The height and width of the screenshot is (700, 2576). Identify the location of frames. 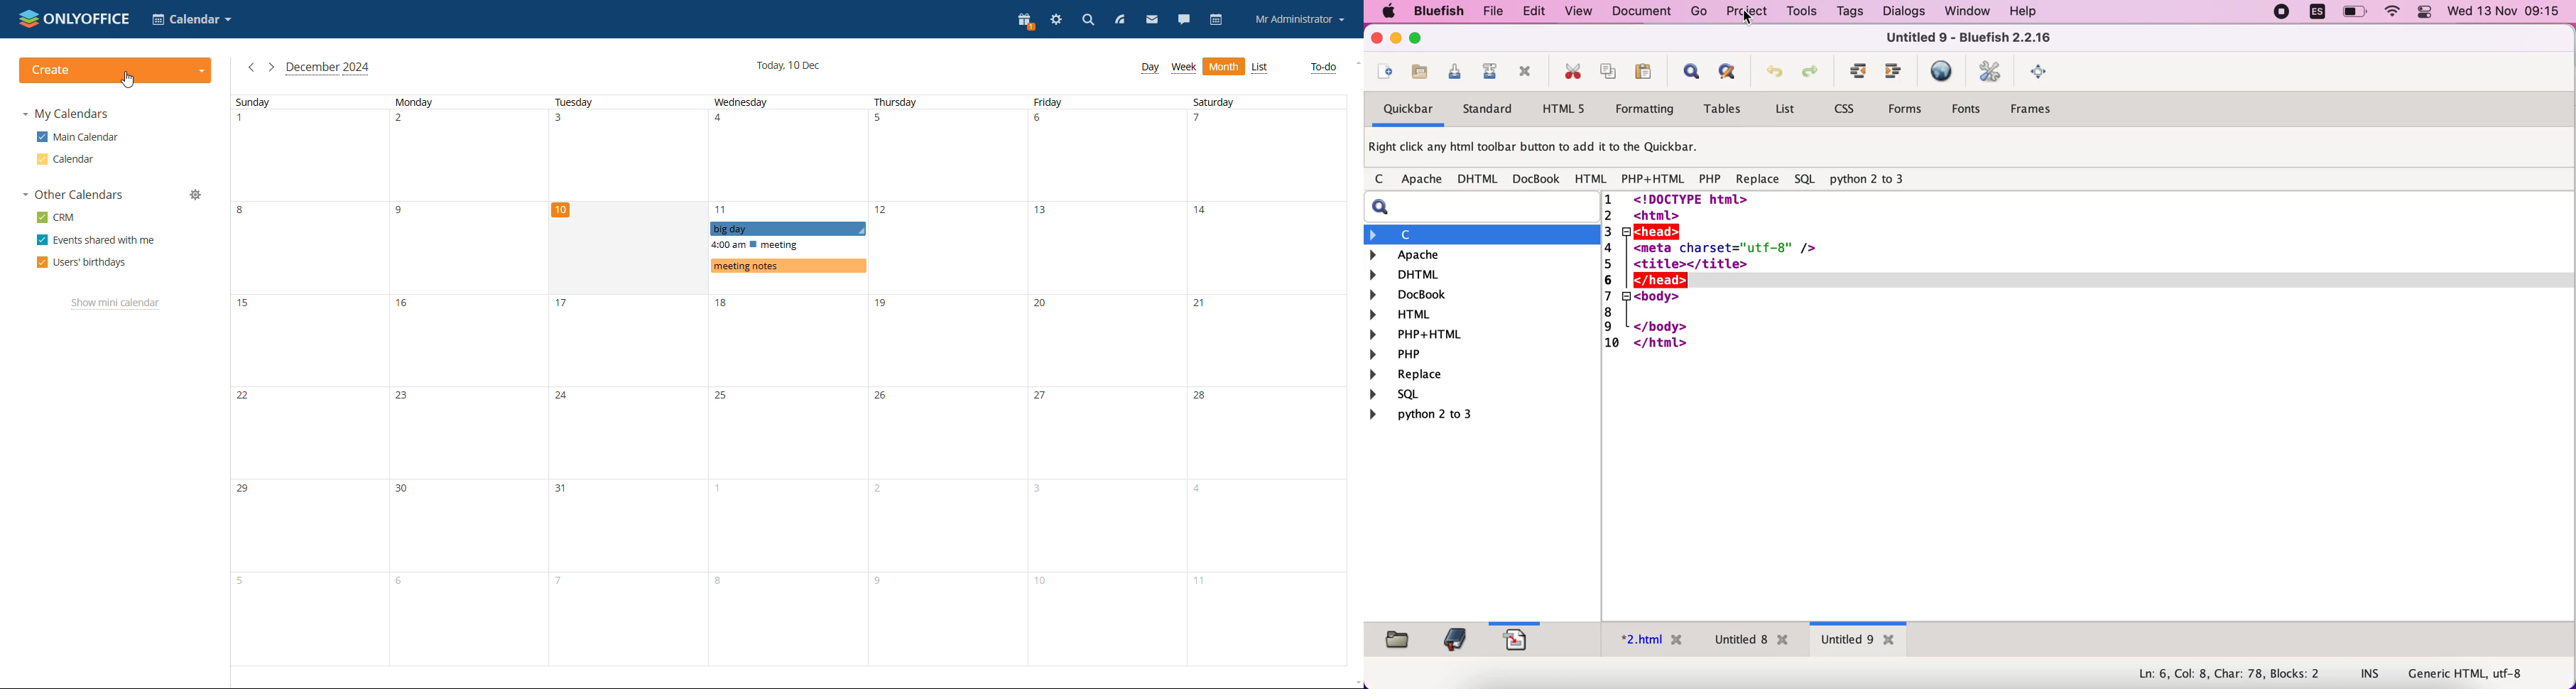
(2041, 112).